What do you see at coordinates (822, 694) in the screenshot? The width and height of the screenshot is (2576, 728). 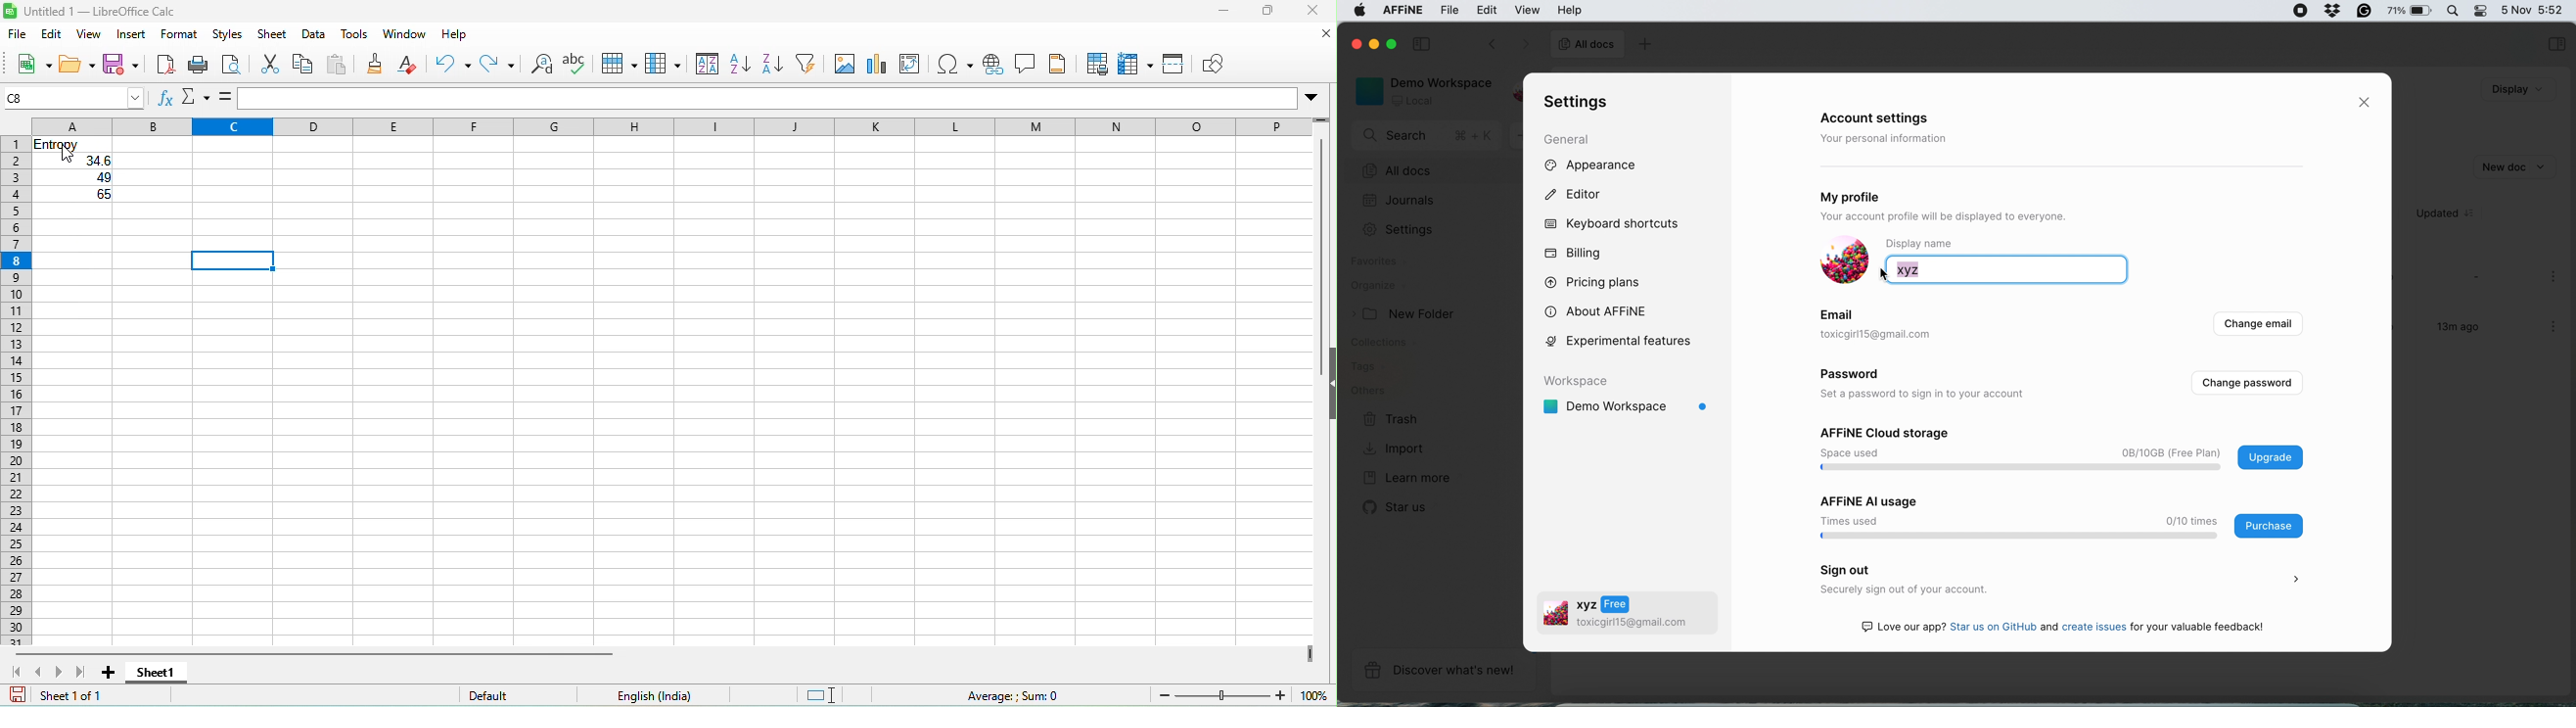 I see `standard selection` at bounding box center [822, 694].